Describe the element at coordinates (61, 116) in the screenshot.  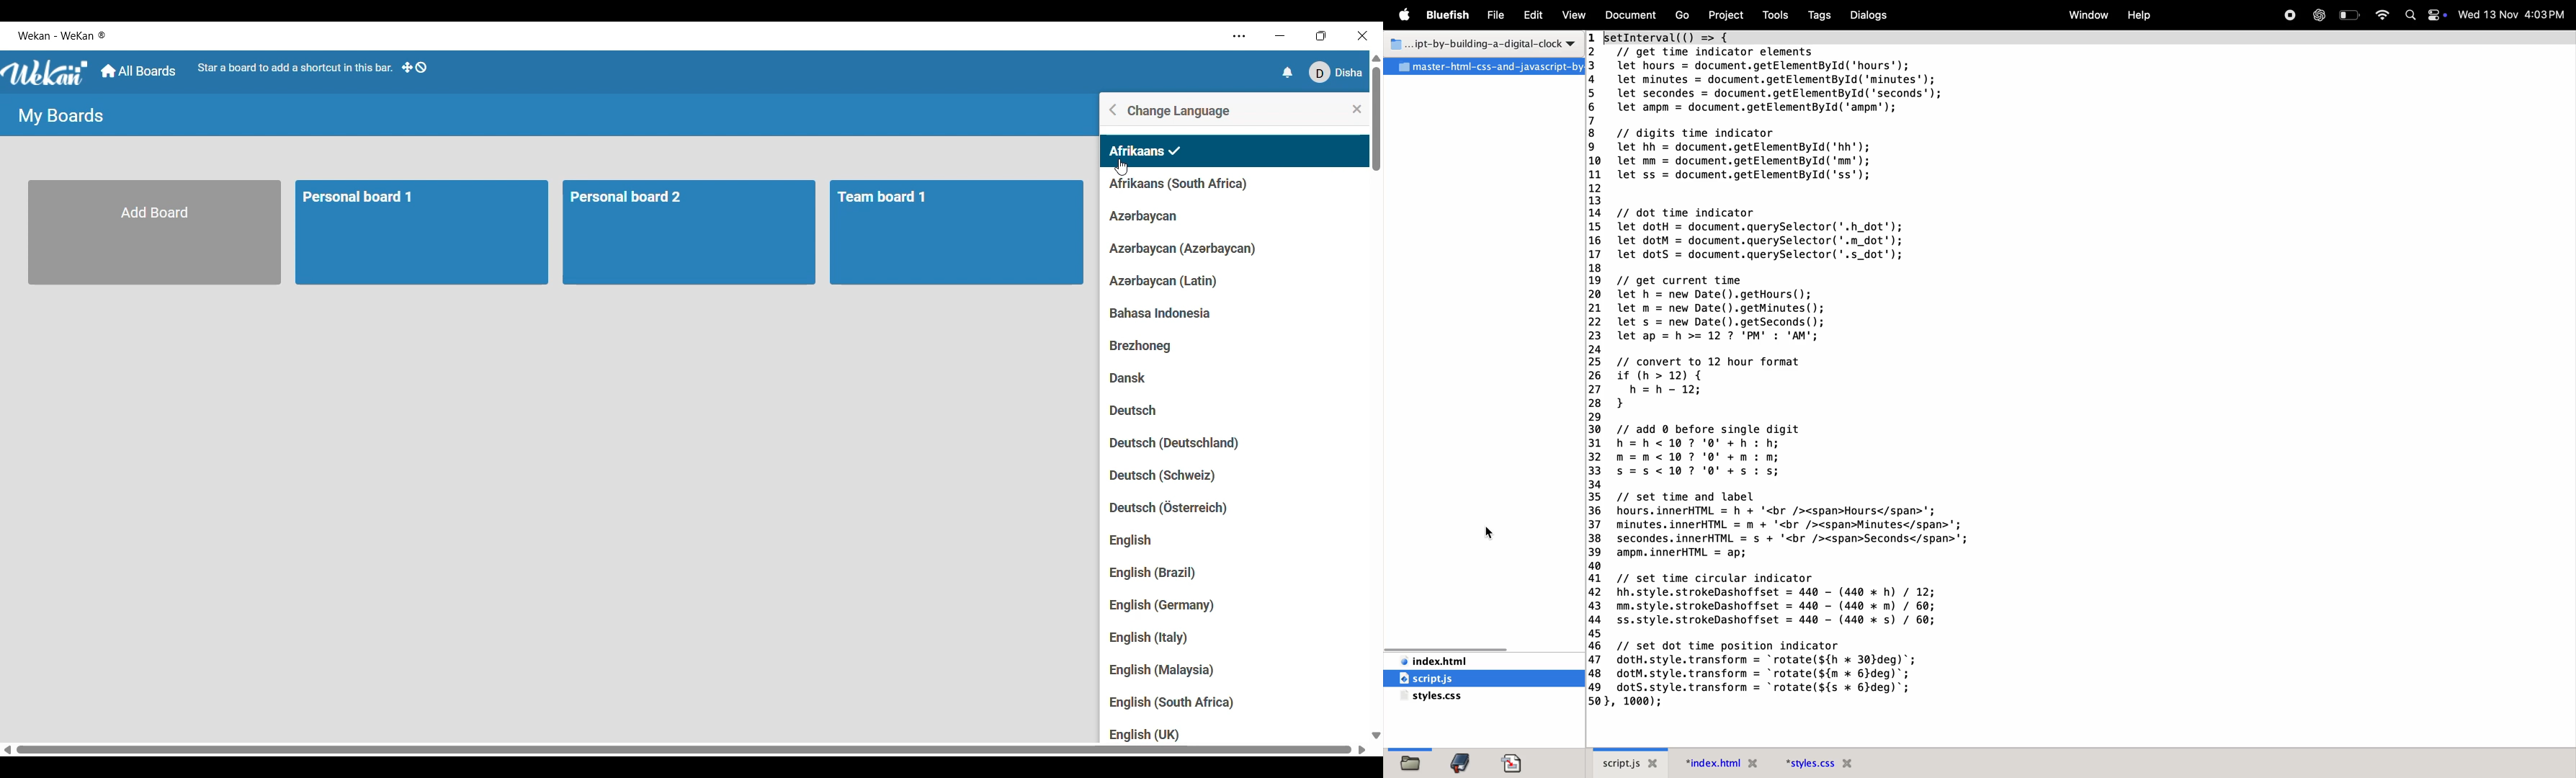
I see `My Boards` at that location.